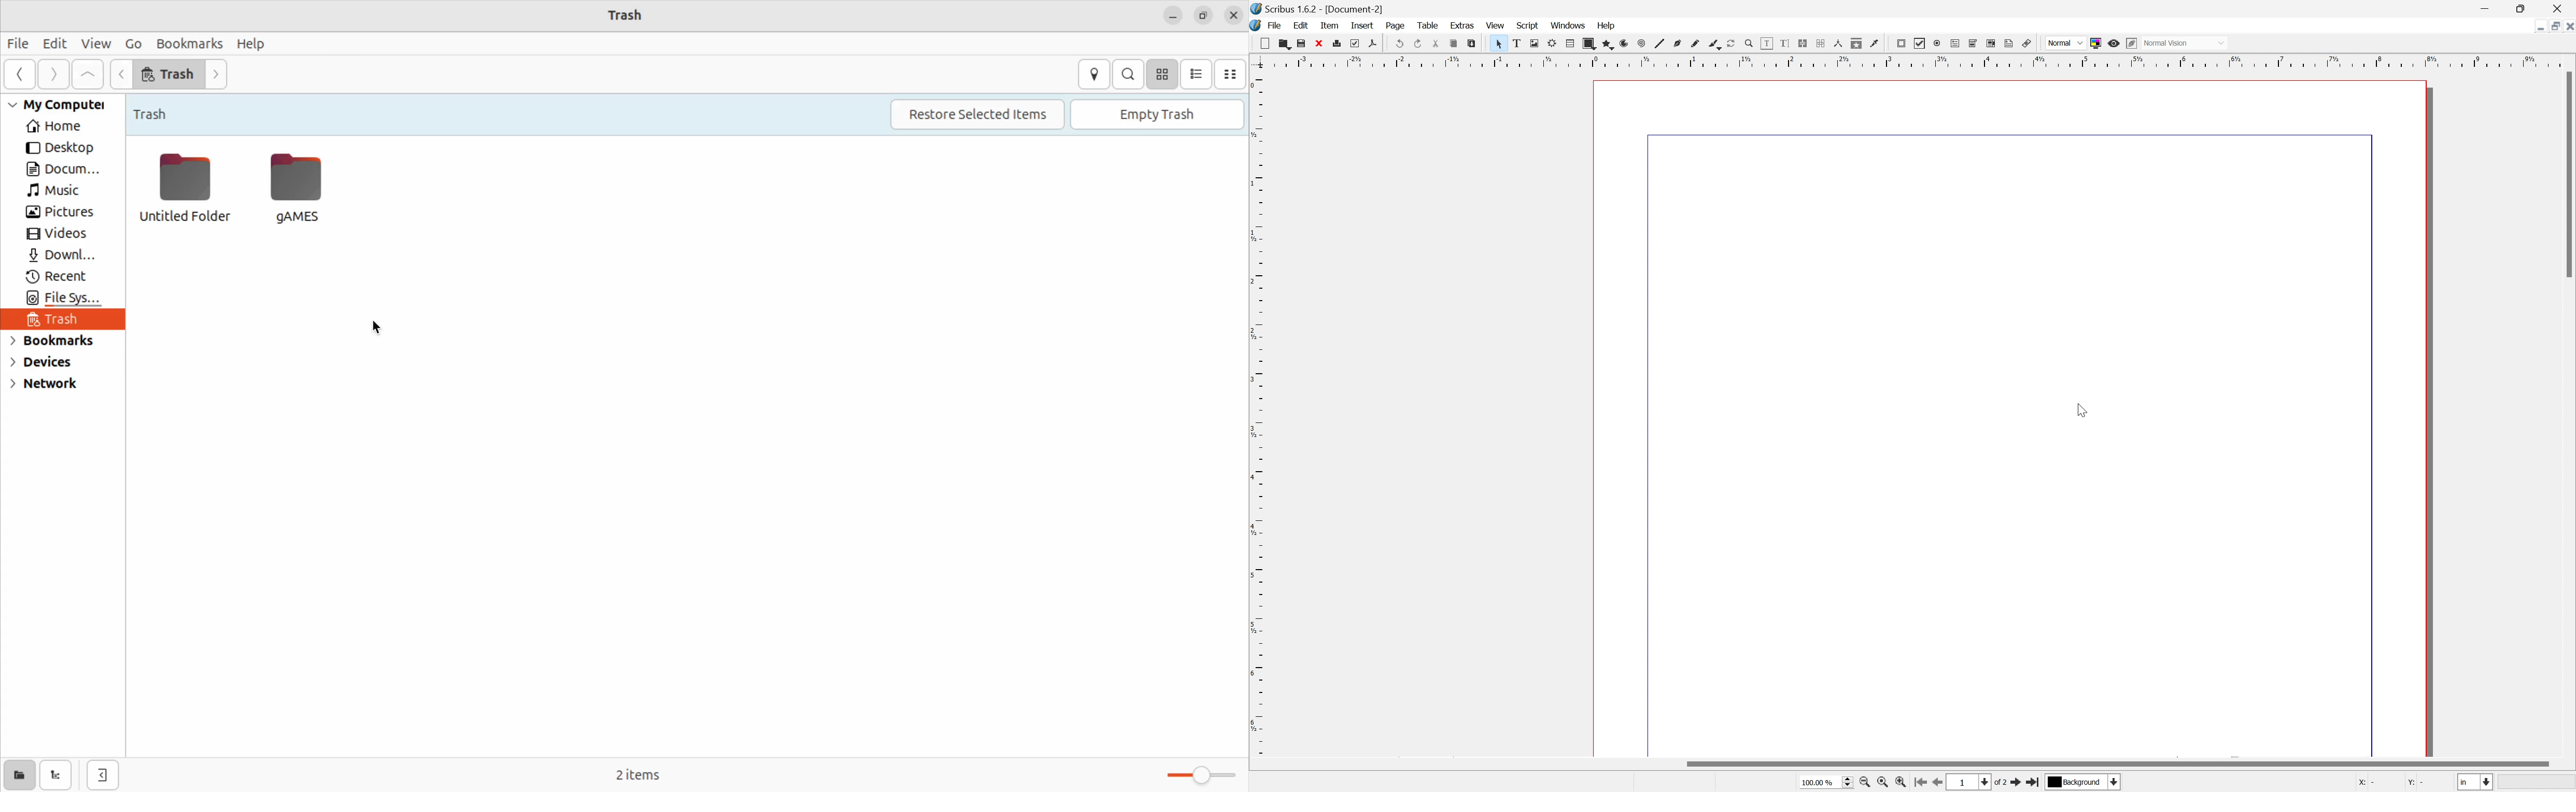 This screenshot has width=2576, height=812. I want to click on Bookmarks, so click(189, 43).